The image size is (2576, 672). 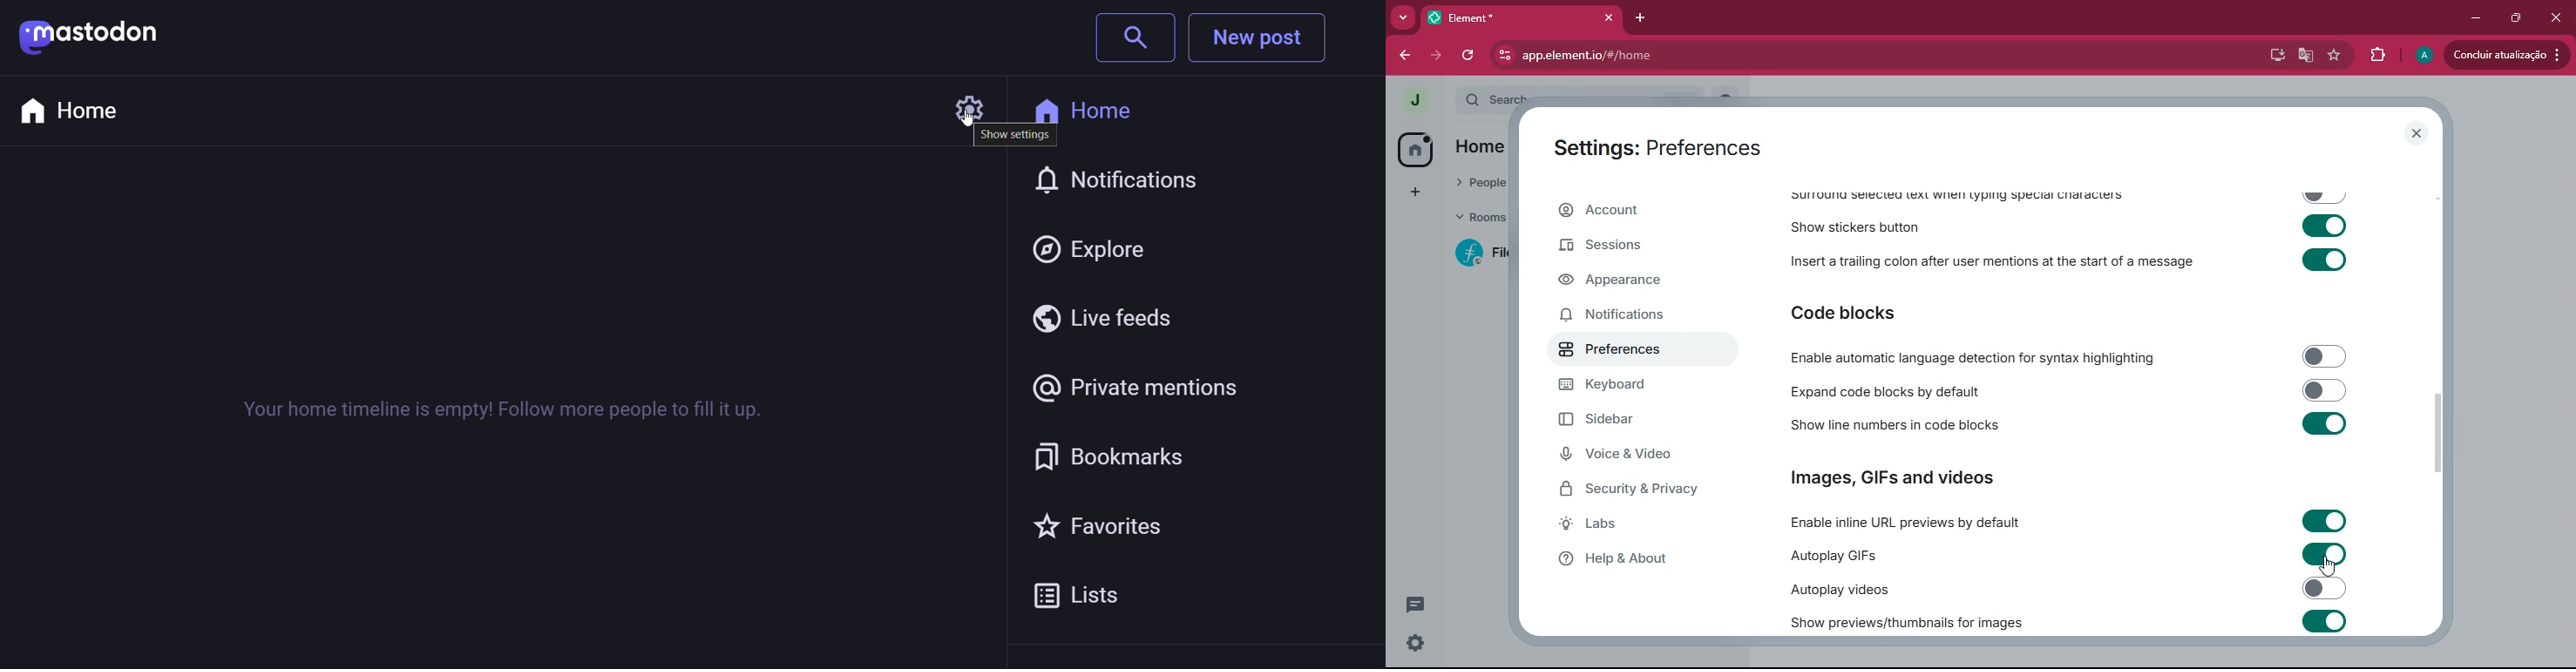 What do you see at coordinates (2068, 589) in the screenshot?
I see `Autoplay videos` at bounding box center [2068, 589].